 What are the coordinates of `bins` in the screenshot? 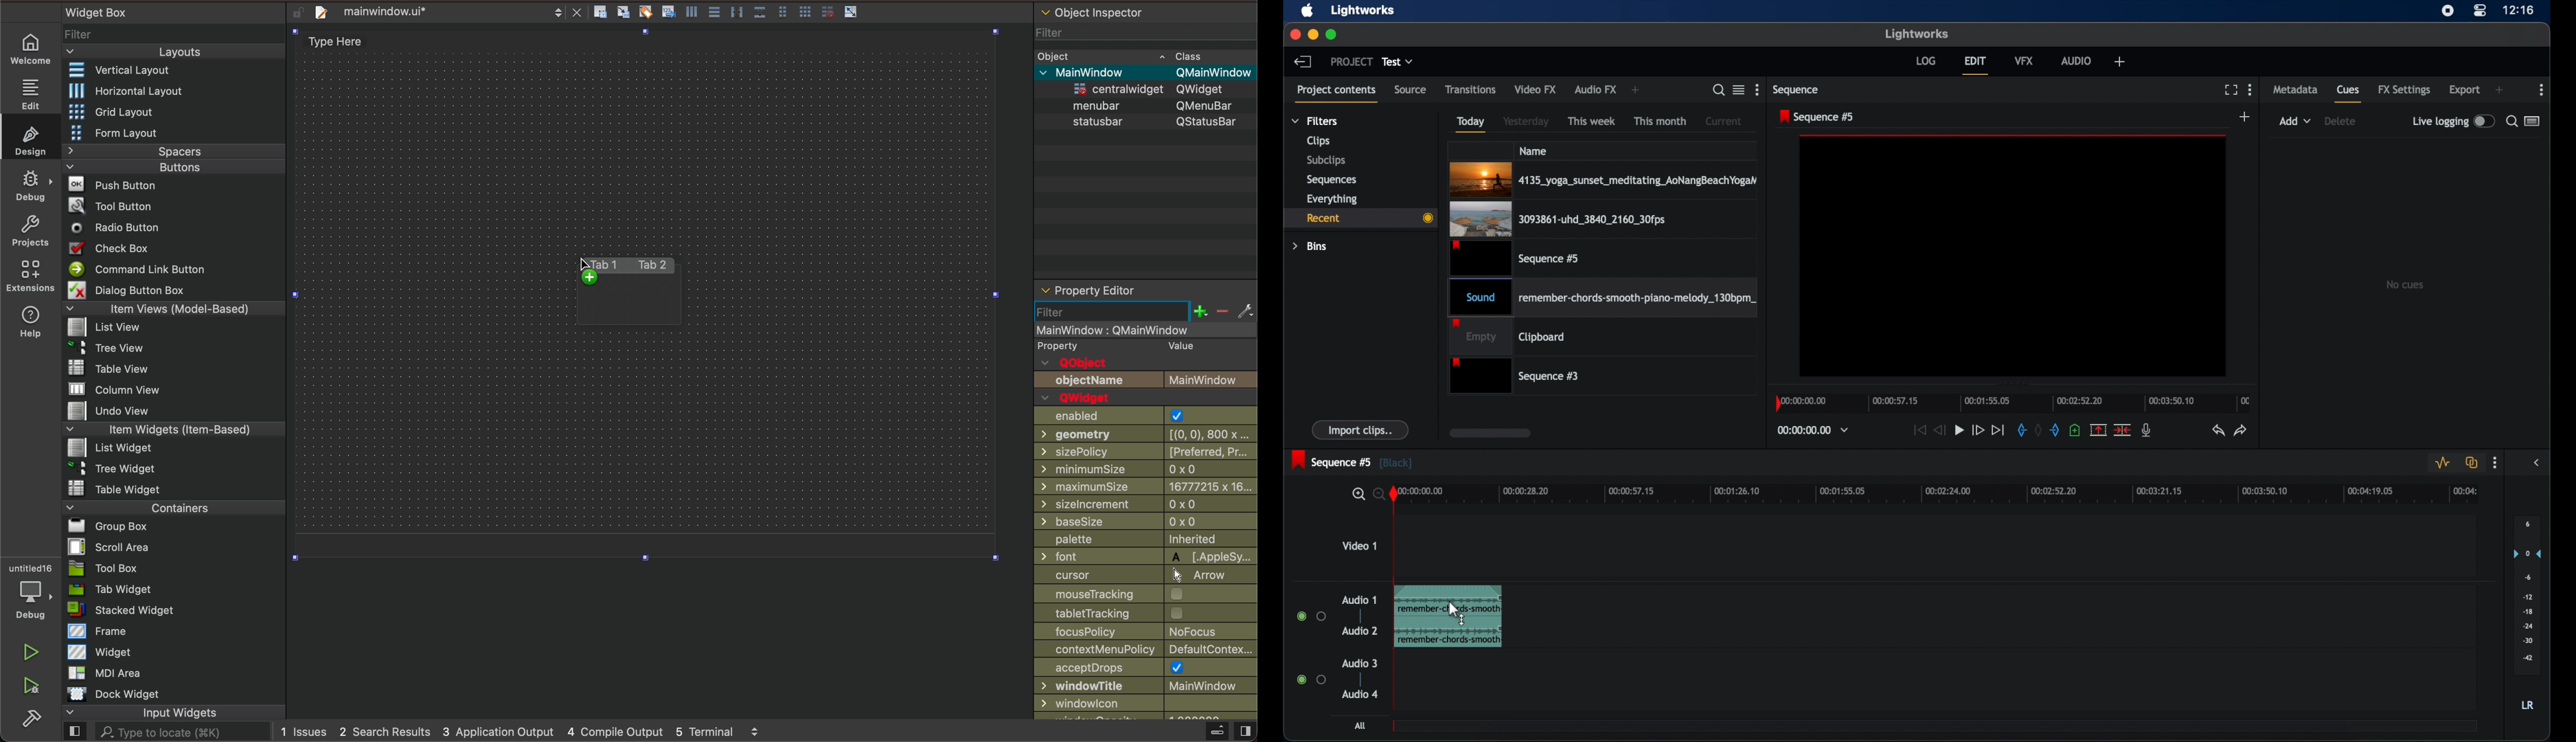 It's located at (1310, 246).